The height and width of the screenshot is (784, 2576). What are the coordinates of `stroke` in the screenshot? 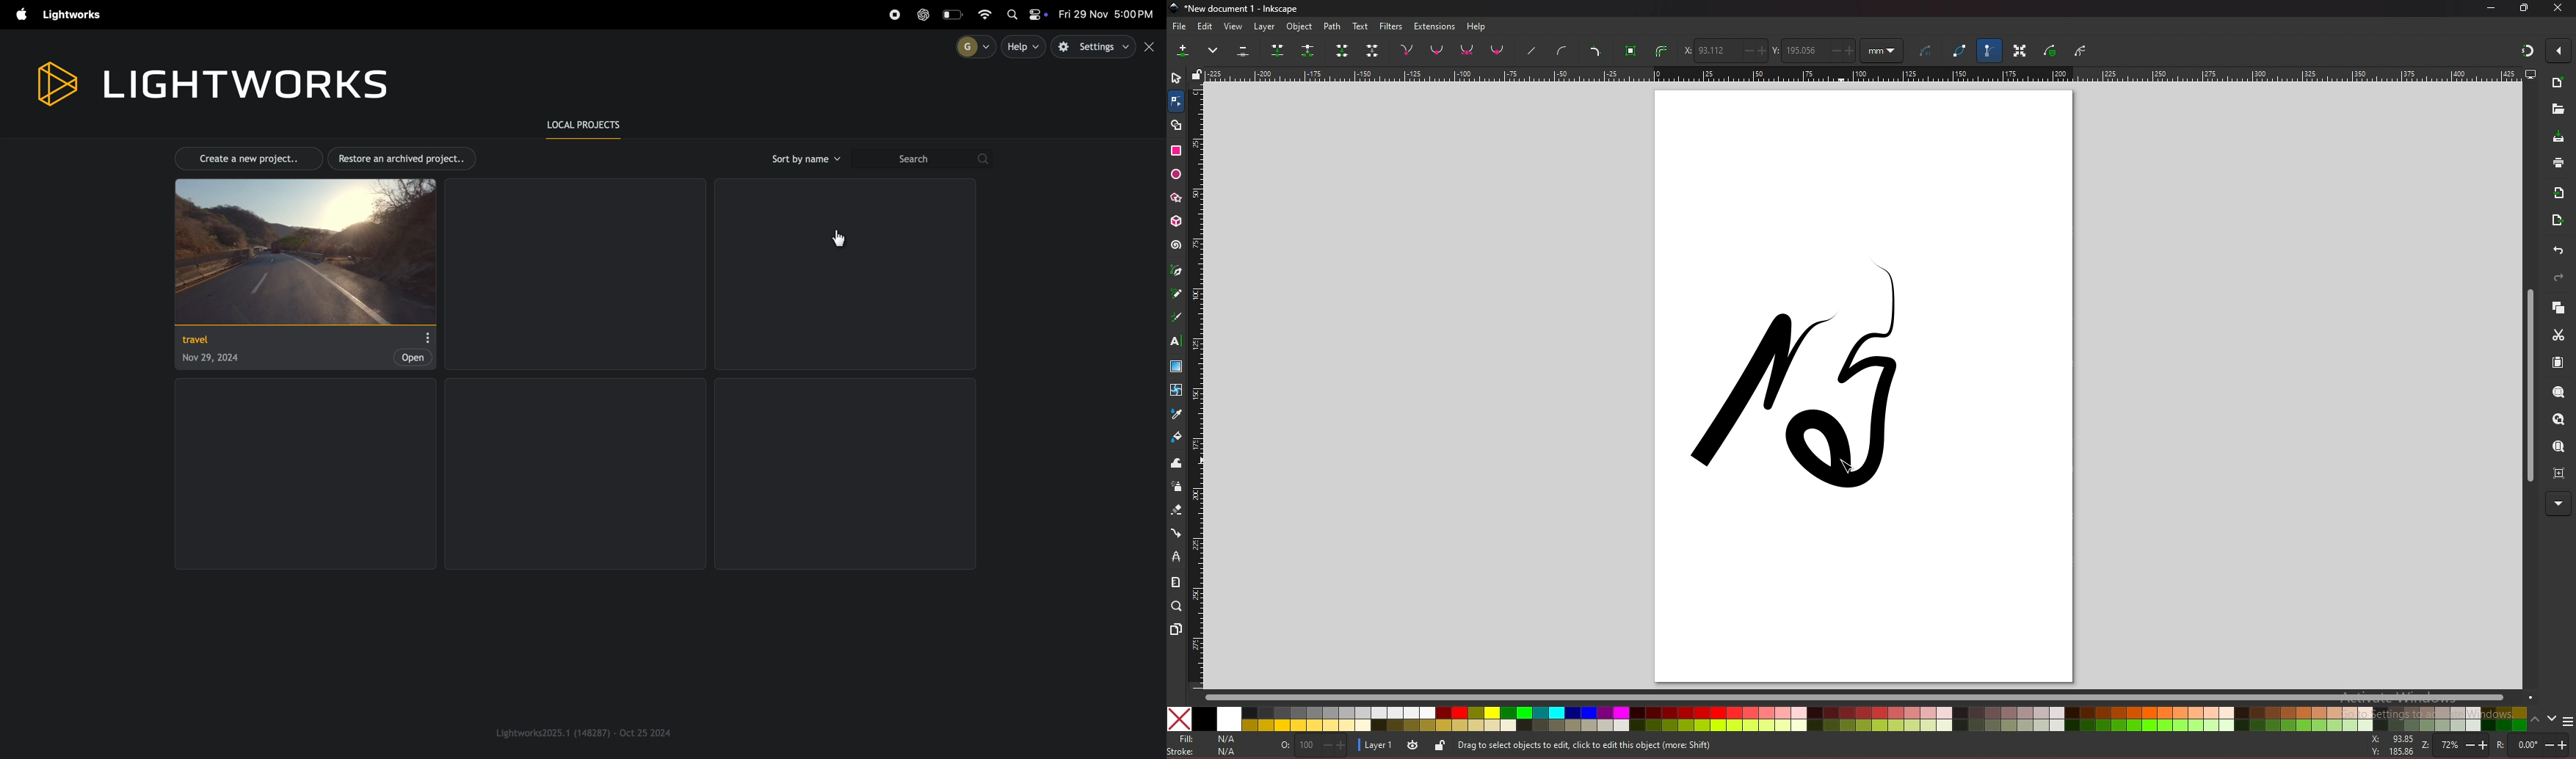 It's located at (1203, 754).